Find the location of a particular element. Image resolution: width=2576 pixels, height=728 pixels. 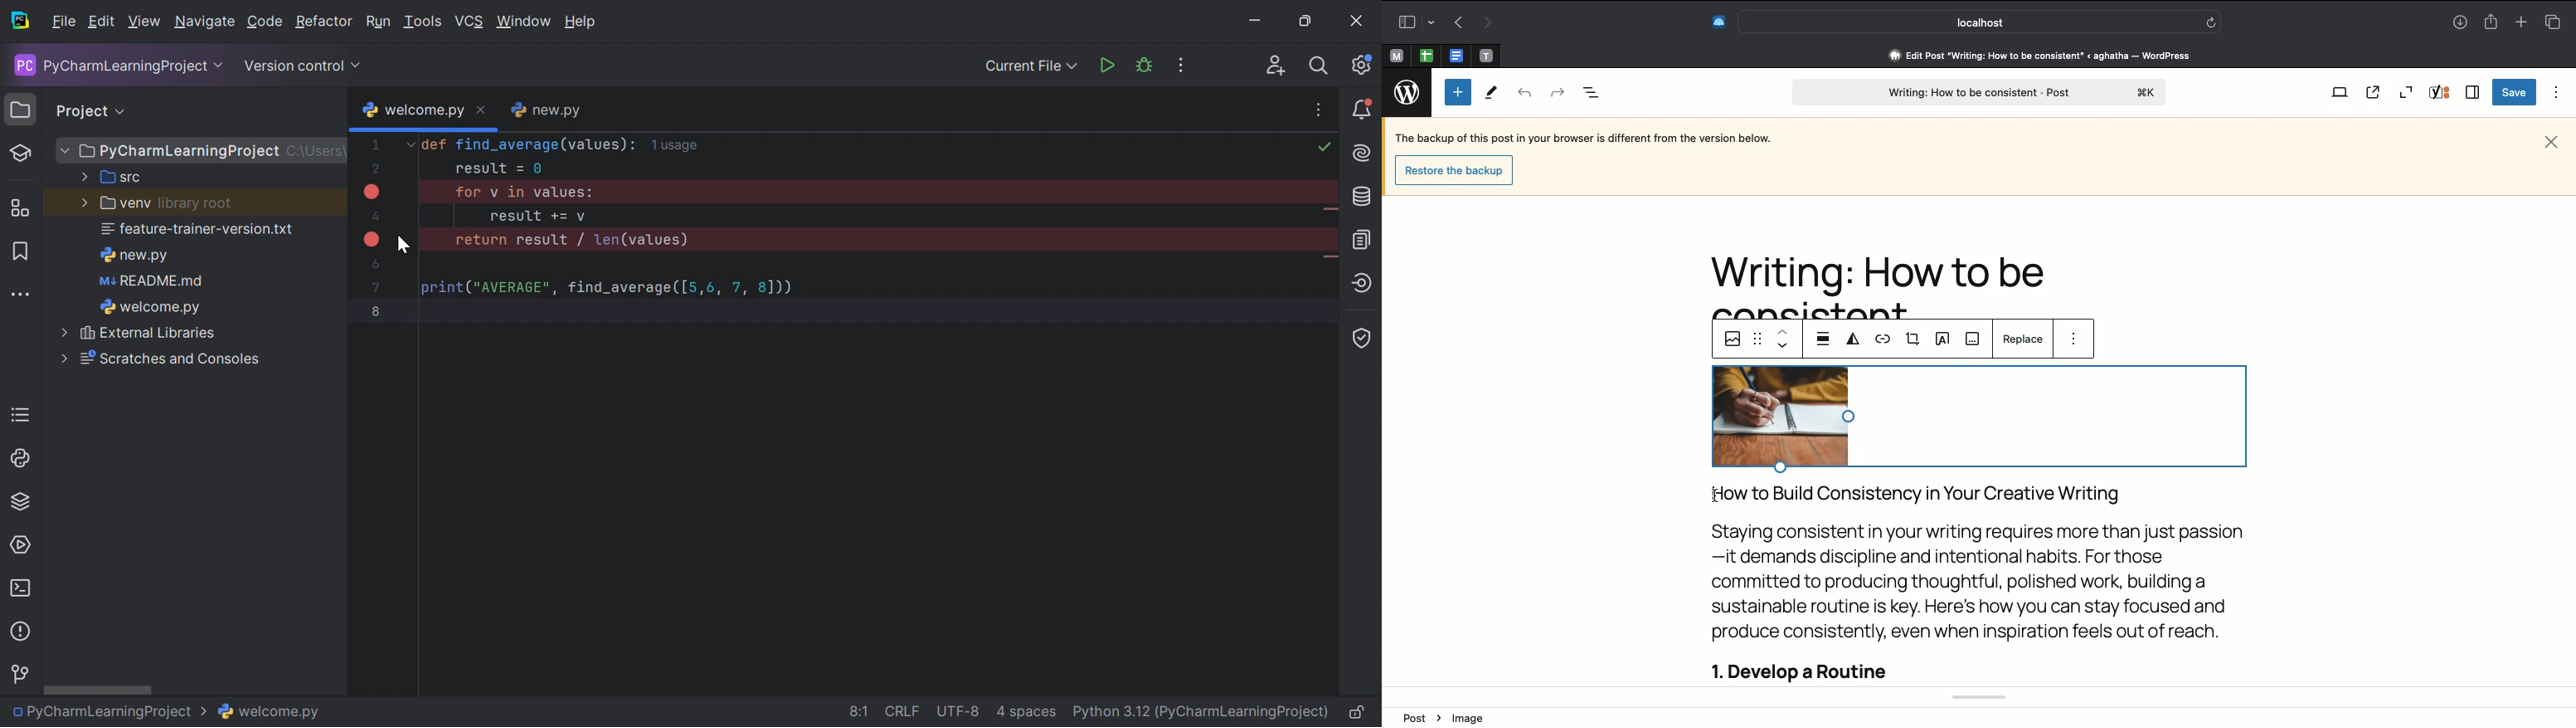

Sidebar is located at coordinates (1412, 22).